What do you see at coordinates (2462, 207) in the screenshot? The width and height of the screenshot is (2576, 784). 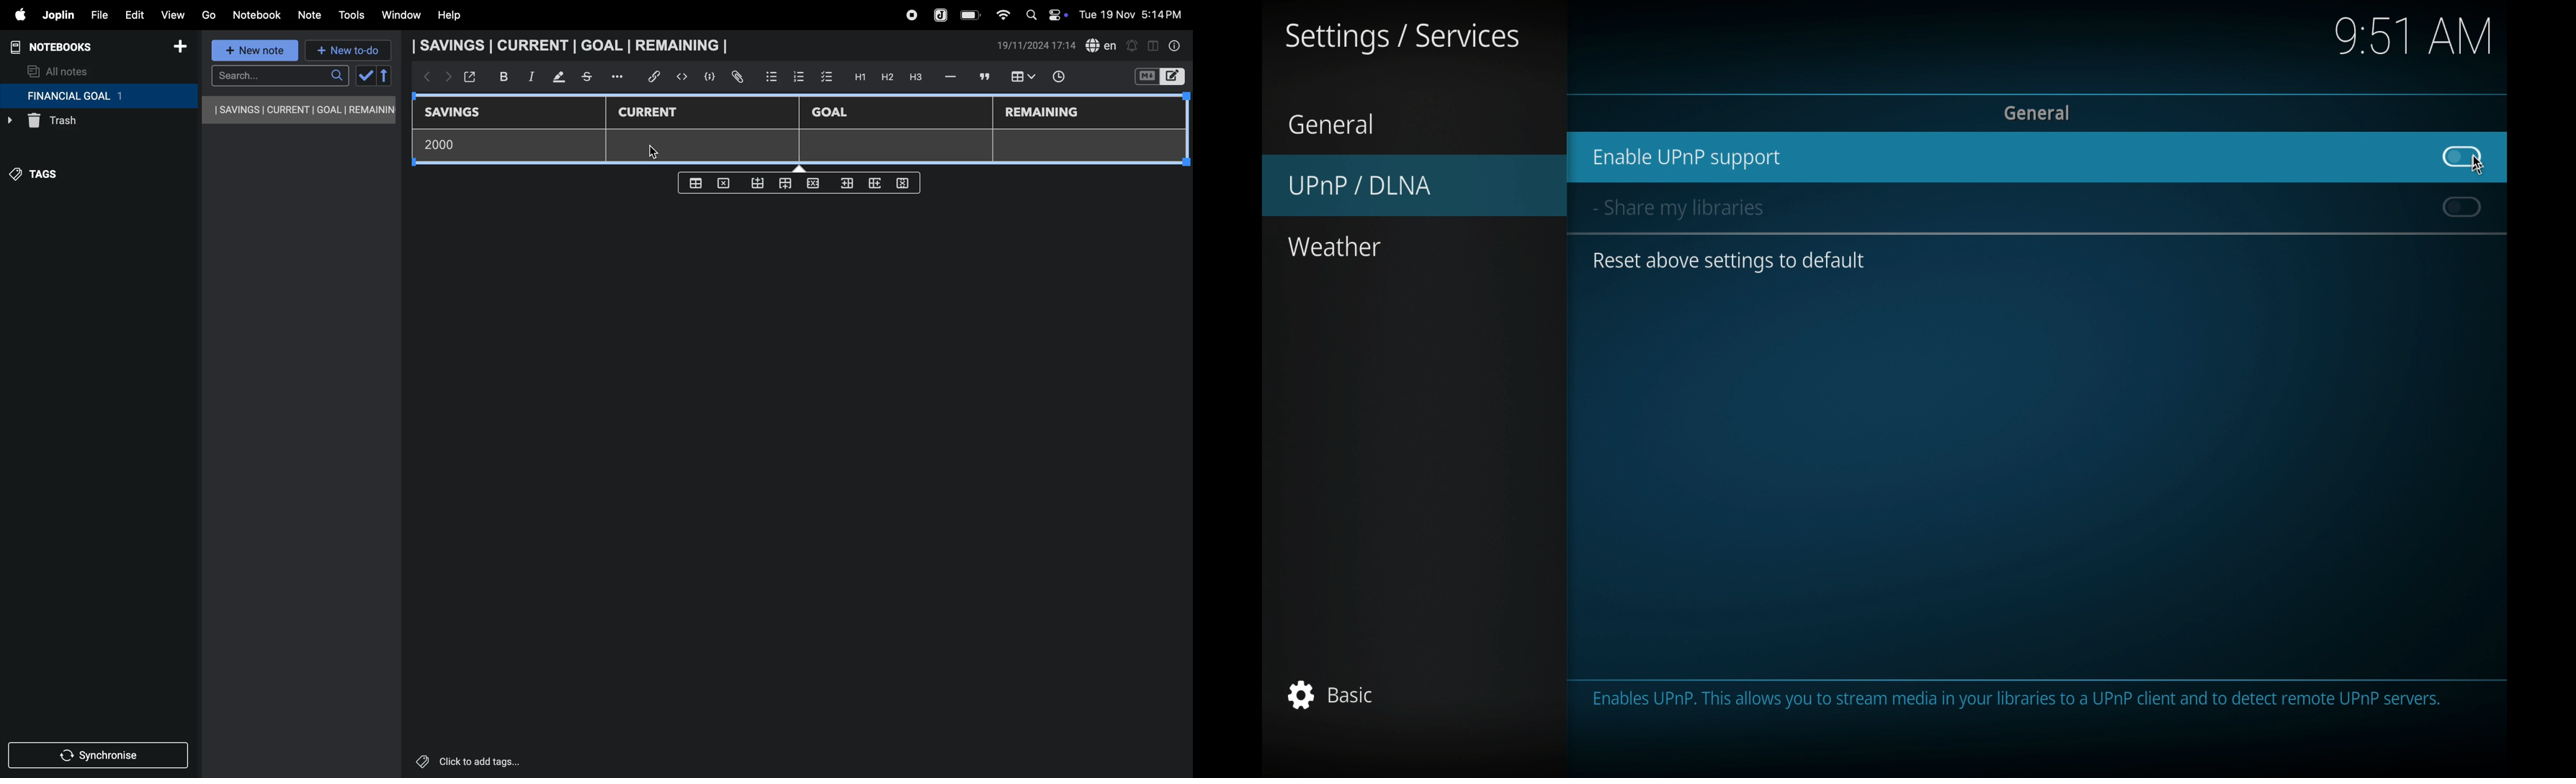 I see `toggle button` at bounding box center [2462, 207].